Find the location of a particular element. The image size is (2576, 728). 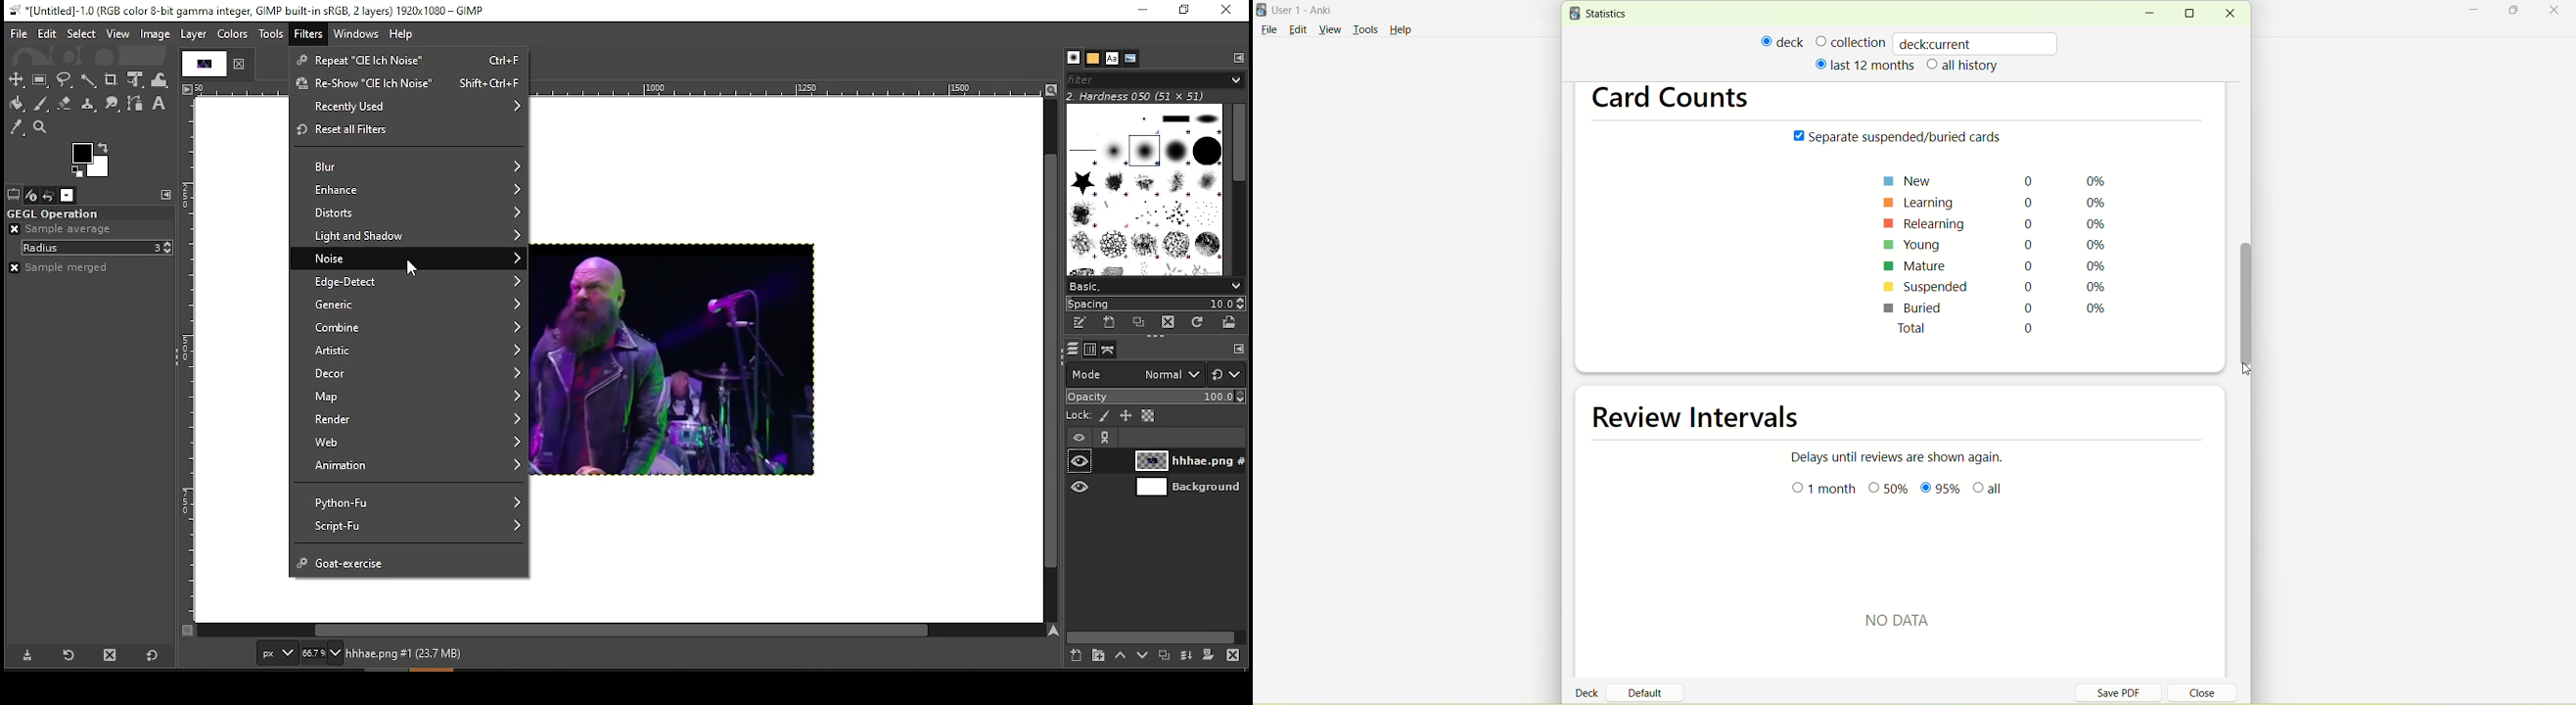

edge detect is located at coordinates (412, 282).